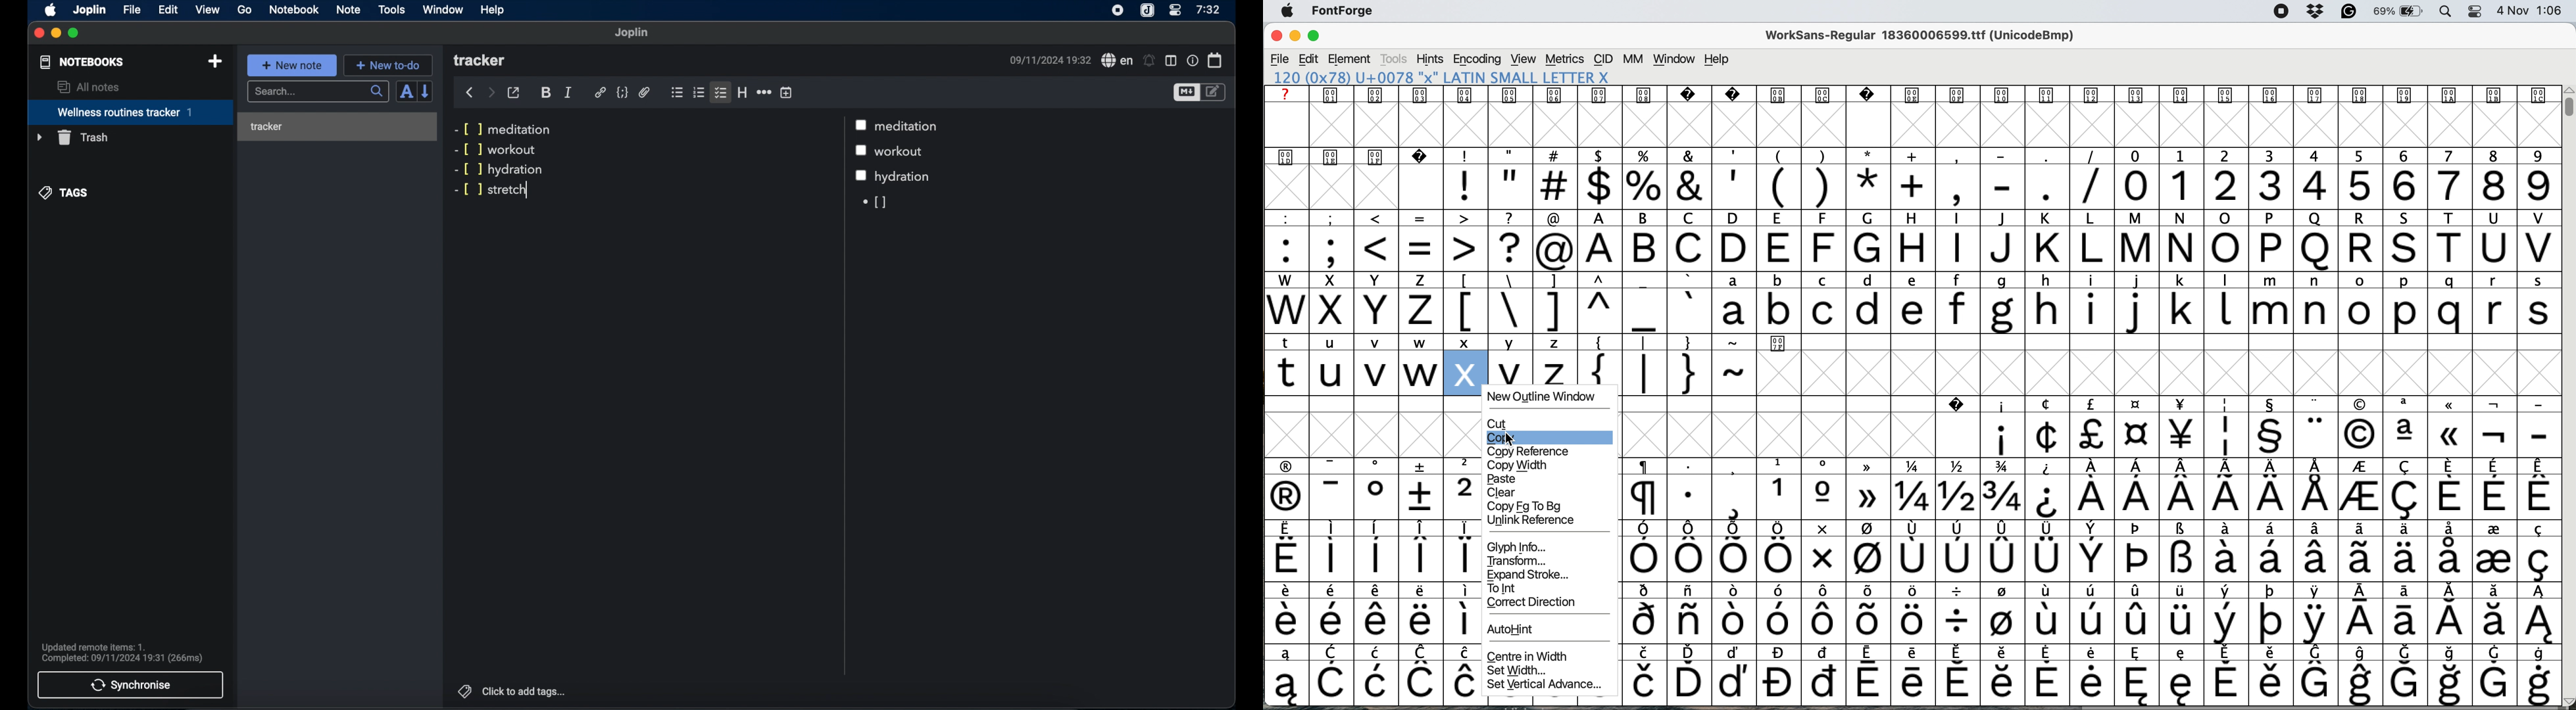 Image resolution: width=2576 pixels, height=728 pixels. What do you see at coordinates (132, 9) in the screenshot?
I see `file` at bounding box center [132, 9].